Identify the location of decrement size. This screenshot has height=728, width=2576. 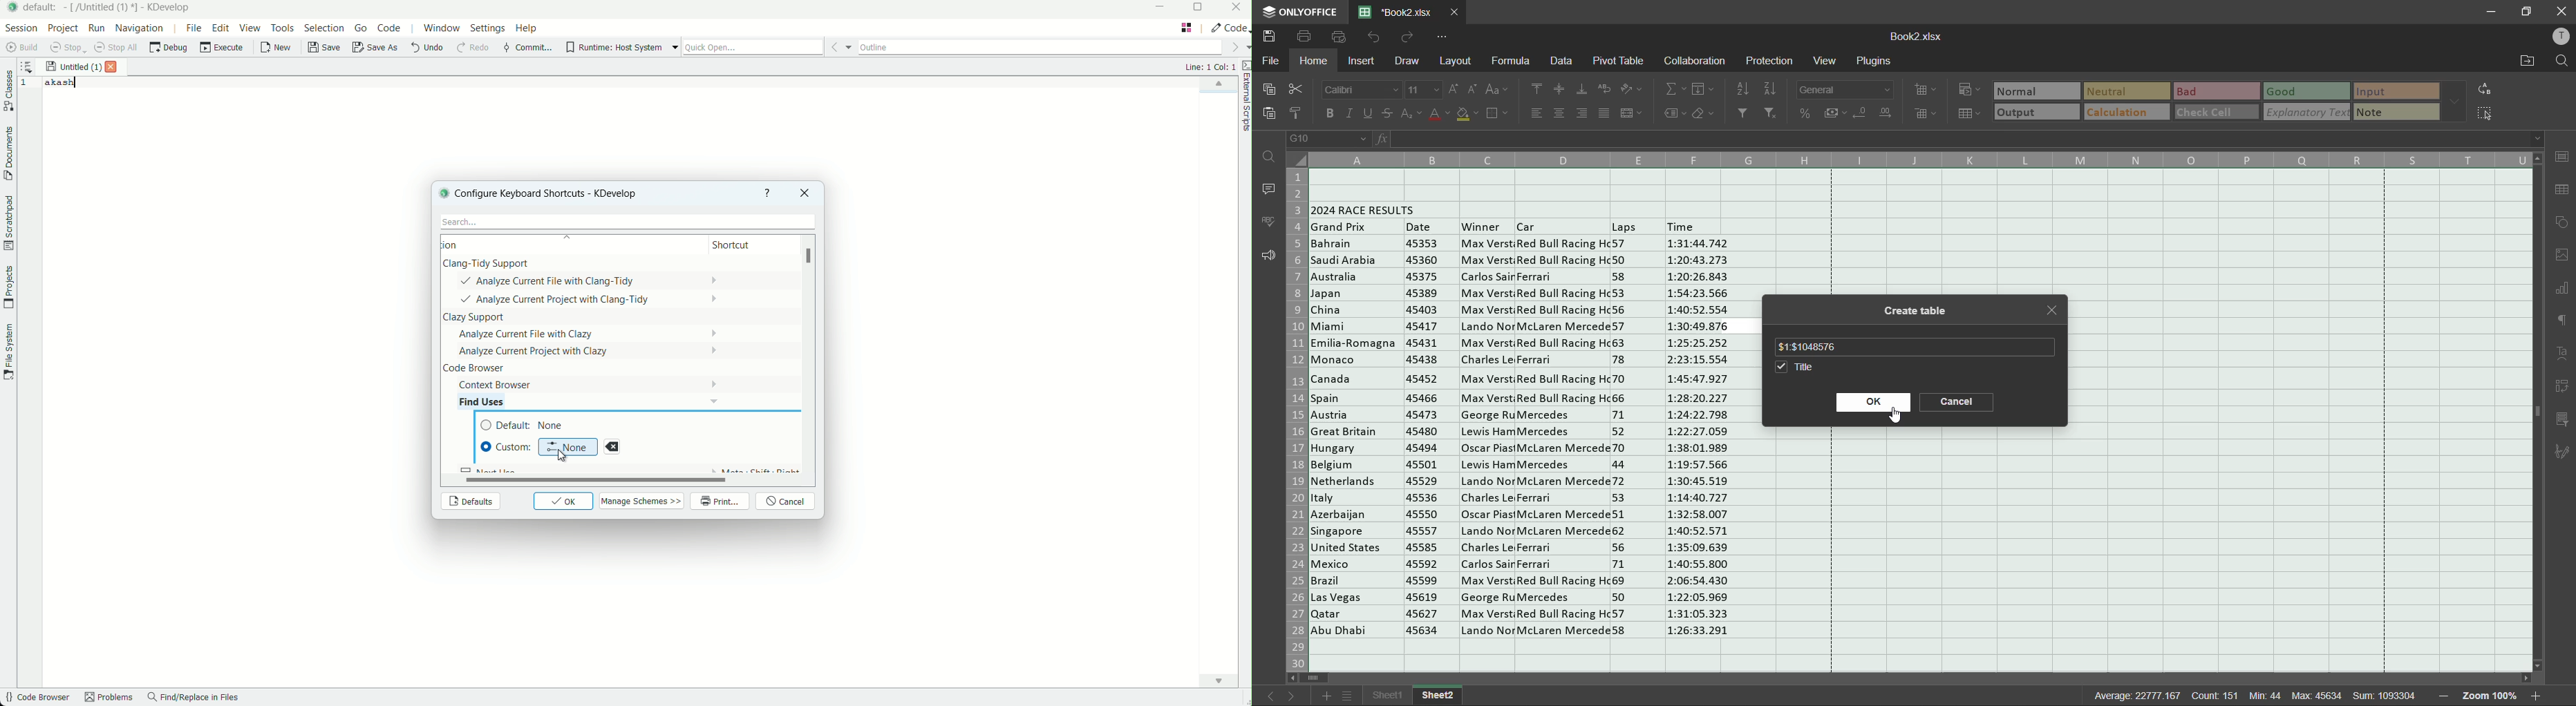
(1473, 90).